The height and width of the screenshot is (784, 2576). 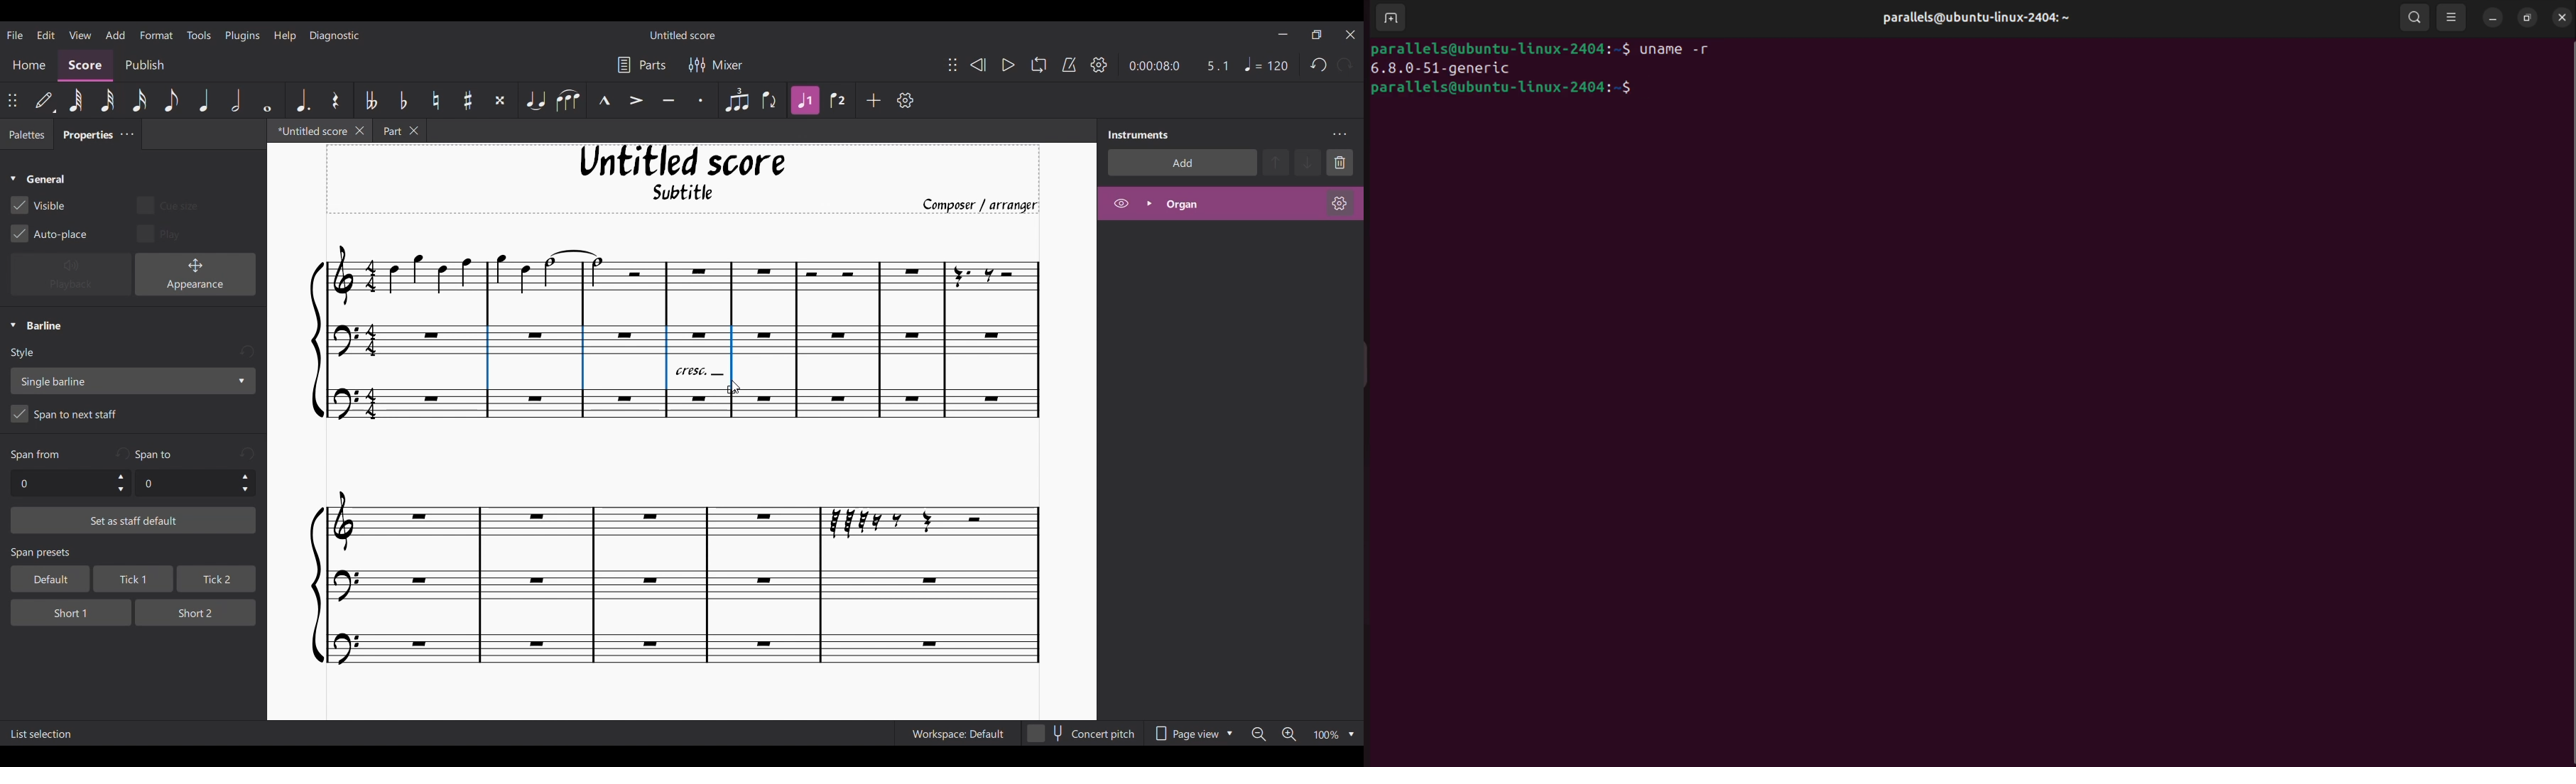 What do you see at coordinates (1183, 162) in the screenshot?
I see `Add instrument` at bounding box center [1183, 162].